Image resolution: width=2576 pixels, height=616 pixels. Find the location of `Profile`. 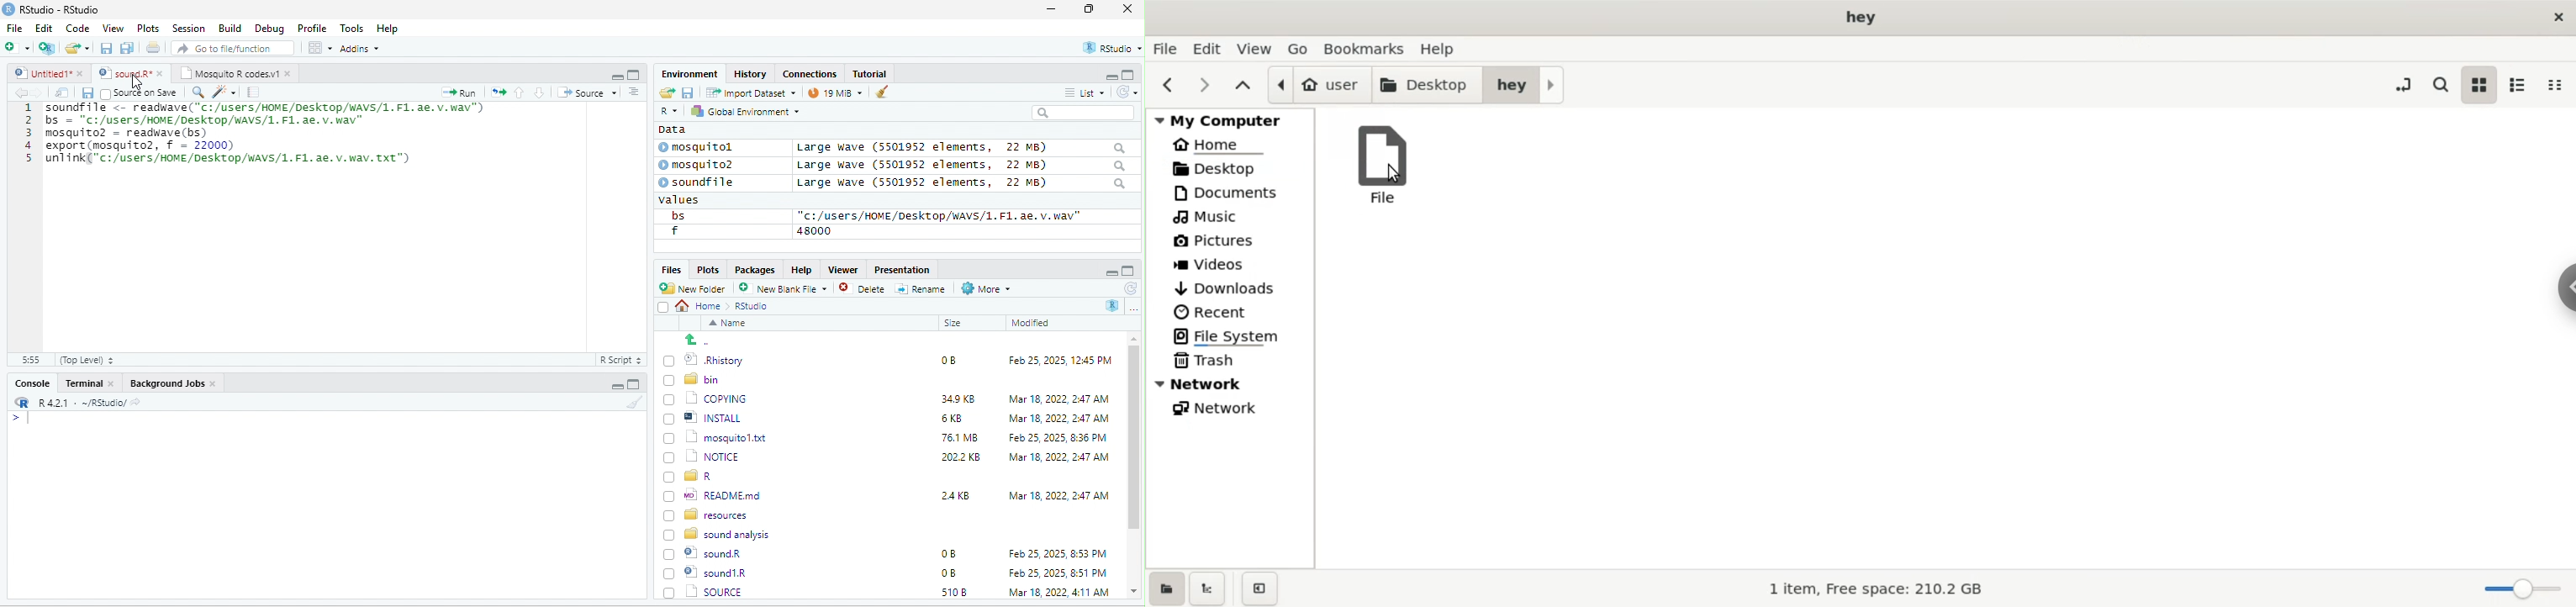

Profile is located at coordinates (312, 29).